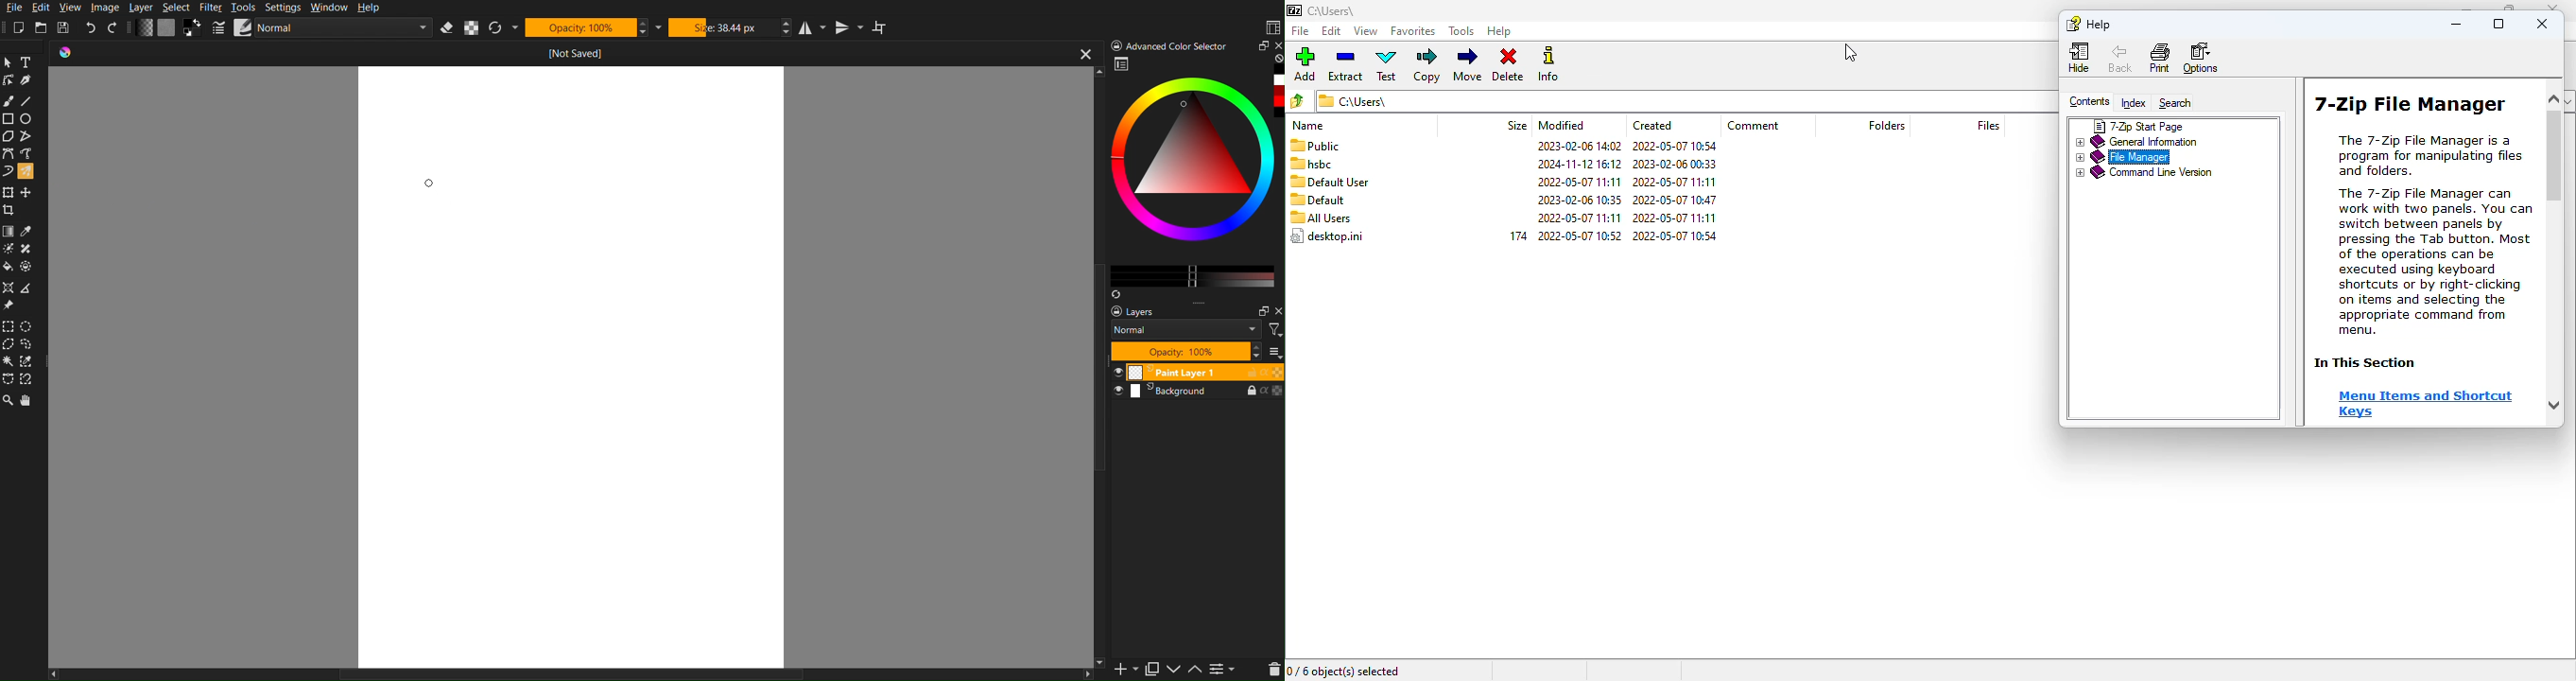 This screenshot has height=700, width=2576. What do you see at coordinates (8, 153) in the screenshot?
I see `Bezier Curve` at bounding box center [8, 153].